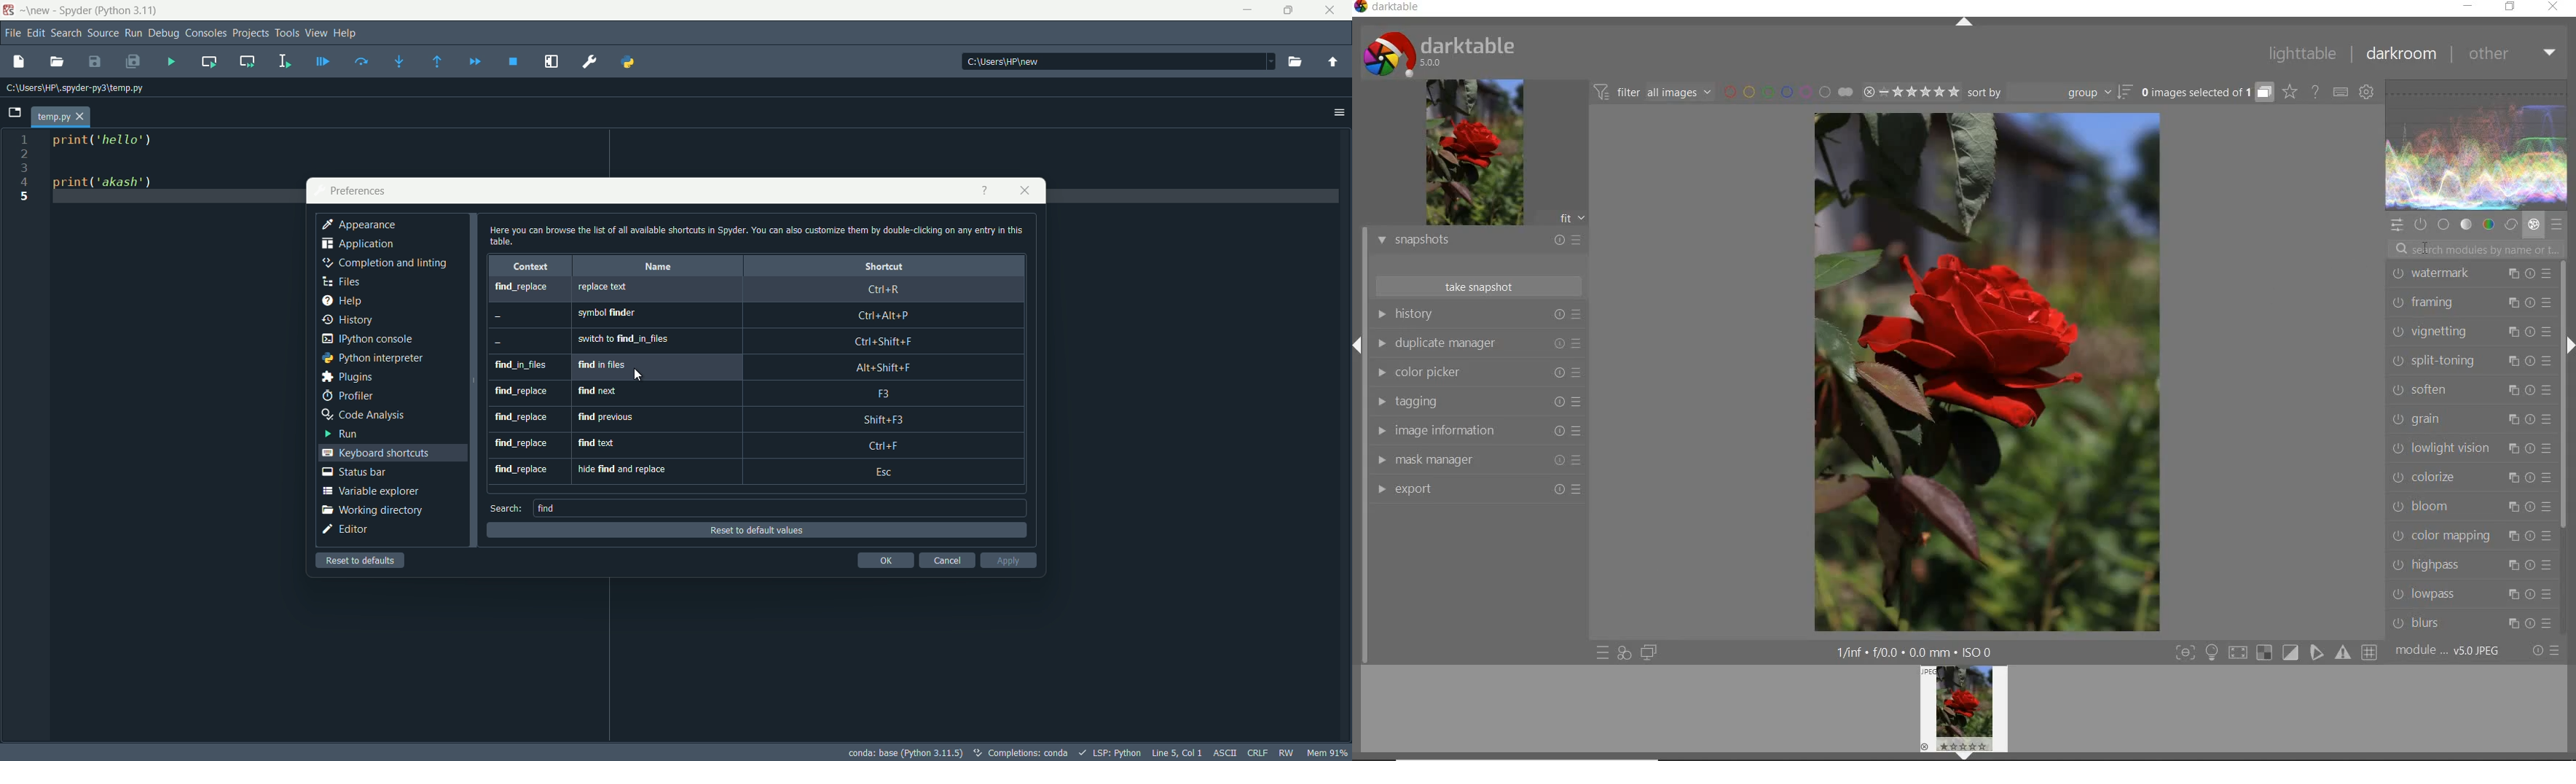 This screenshot has height=784, width=2576. What do you see at coordinates (1911, 92) in the screenshot?
I see `range ratings for selected images` at bounding box center [1911, 92].